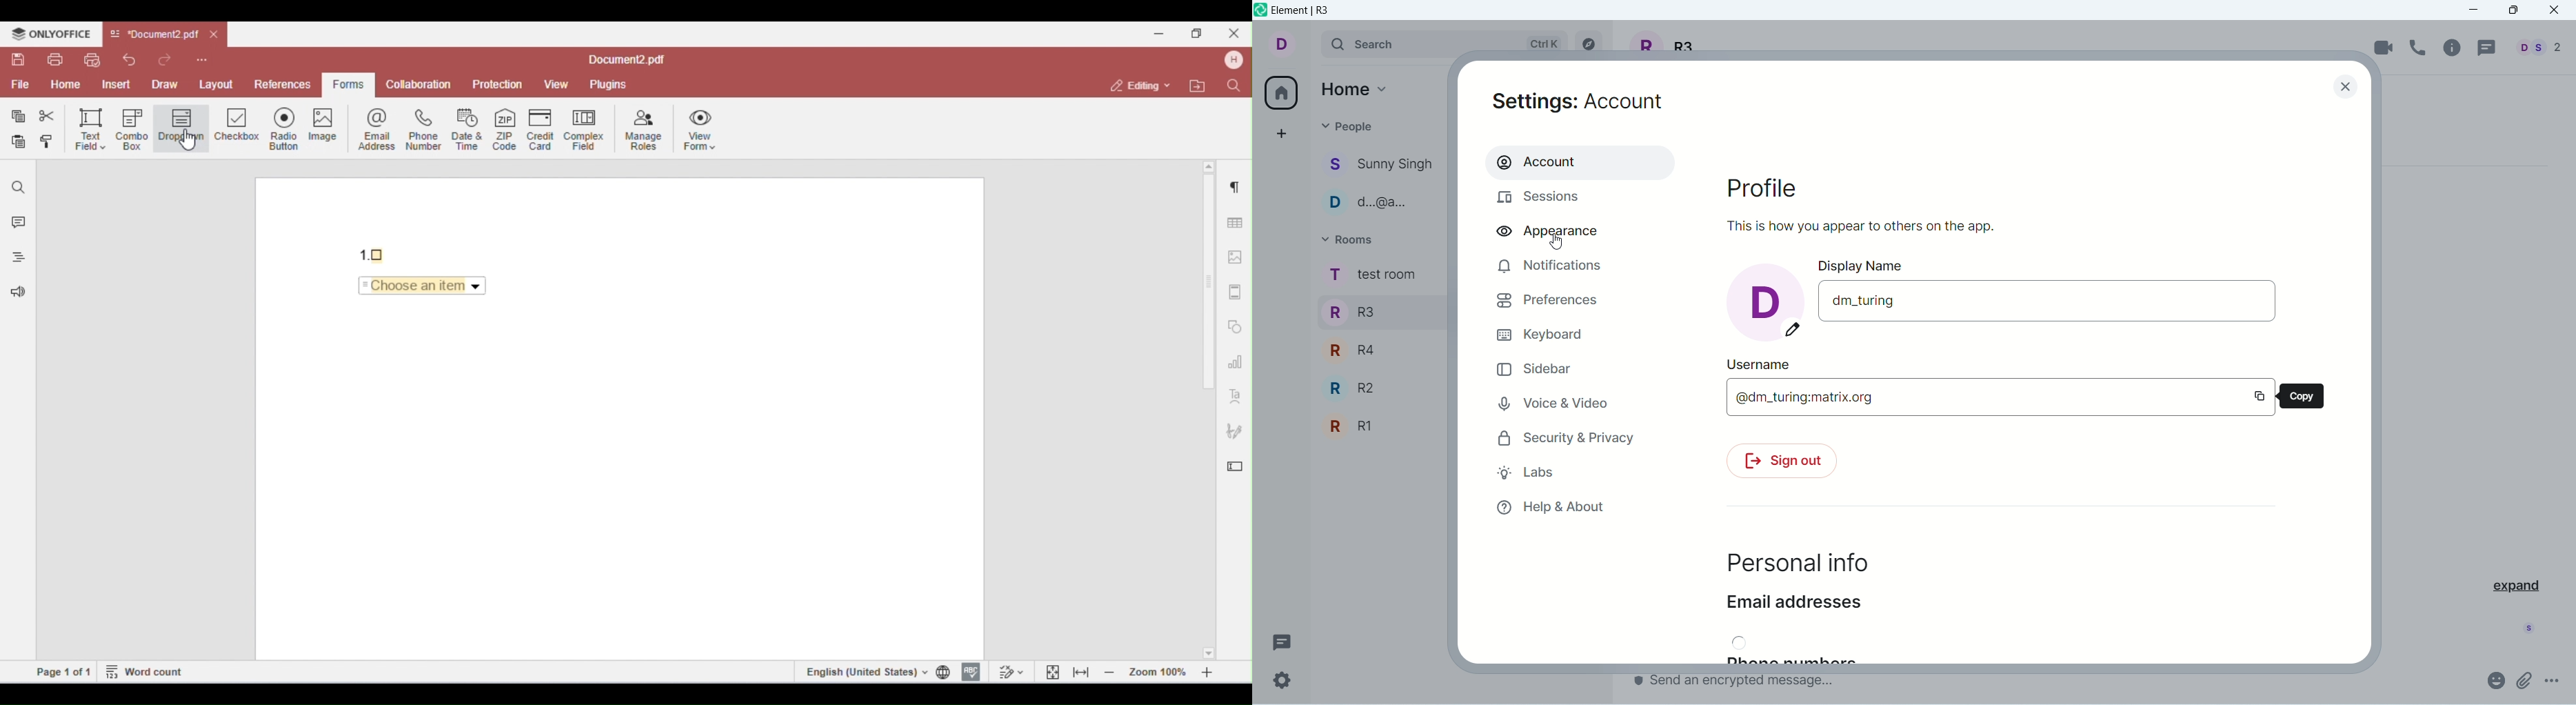  I want to click on sign out, so click(1780, 463).